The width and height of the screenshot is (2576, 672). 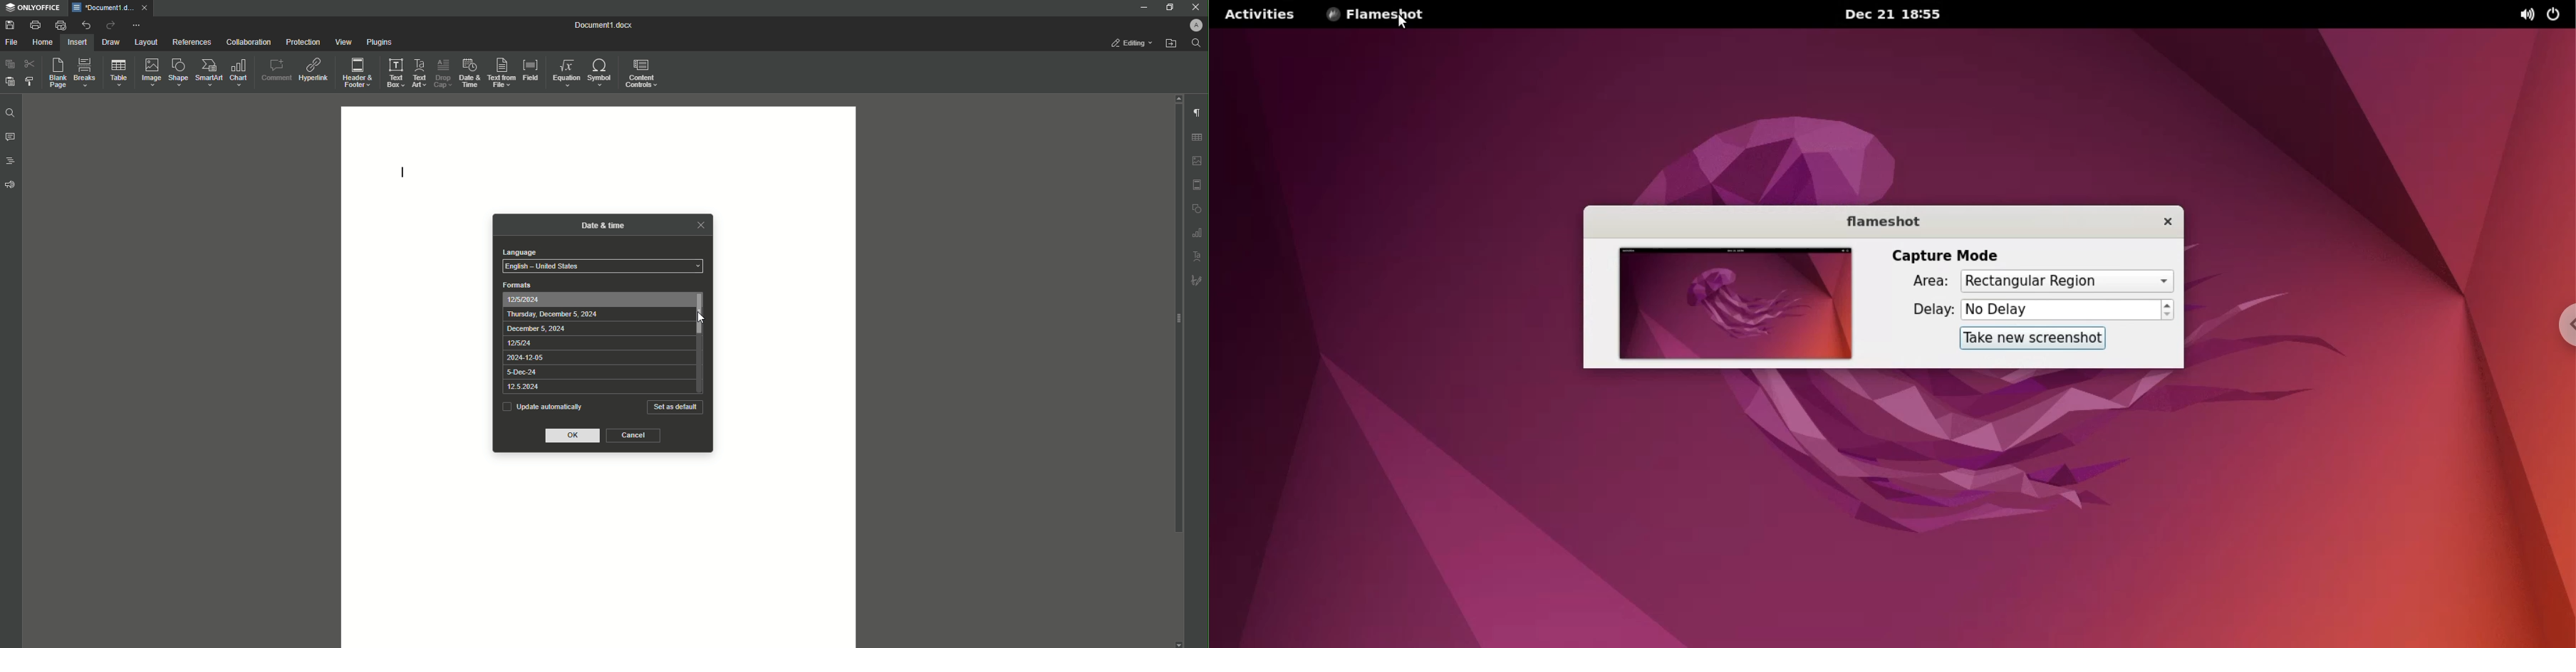 What do you see at coordinates (700, 224) in the screenshot?
I see `close` at bounding box center [700, 224].